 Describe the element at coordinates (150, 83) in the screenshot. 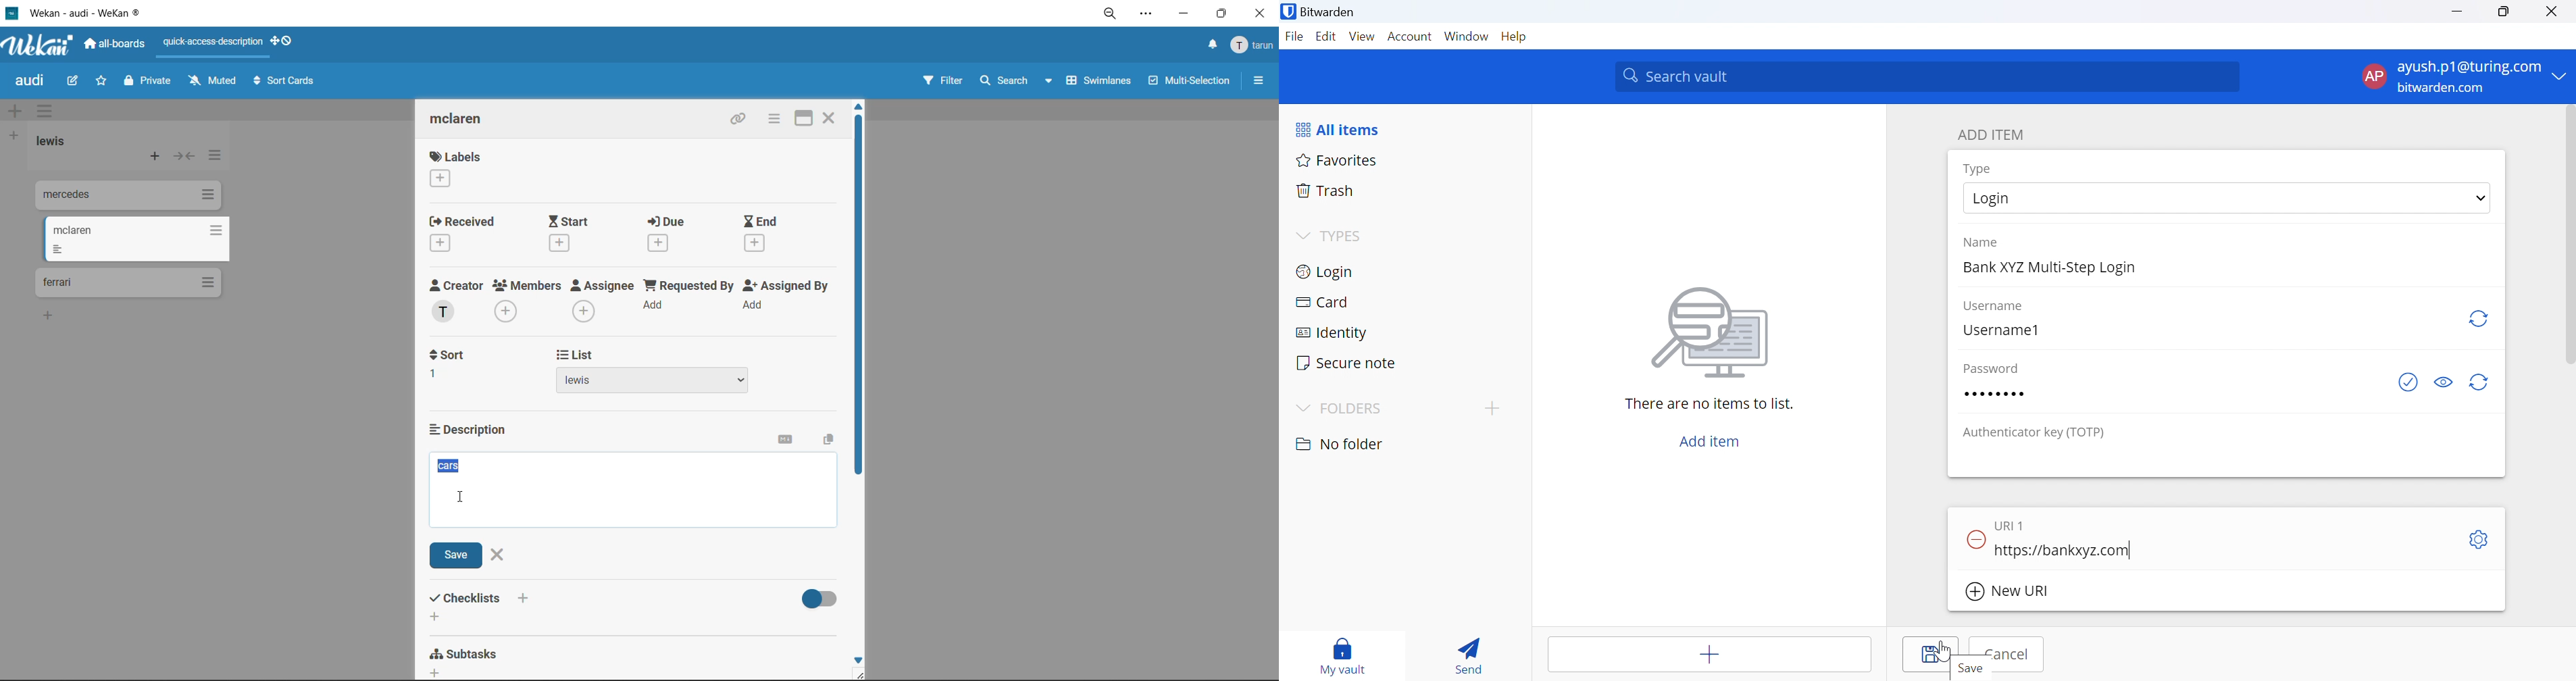

I see `private` at that location.